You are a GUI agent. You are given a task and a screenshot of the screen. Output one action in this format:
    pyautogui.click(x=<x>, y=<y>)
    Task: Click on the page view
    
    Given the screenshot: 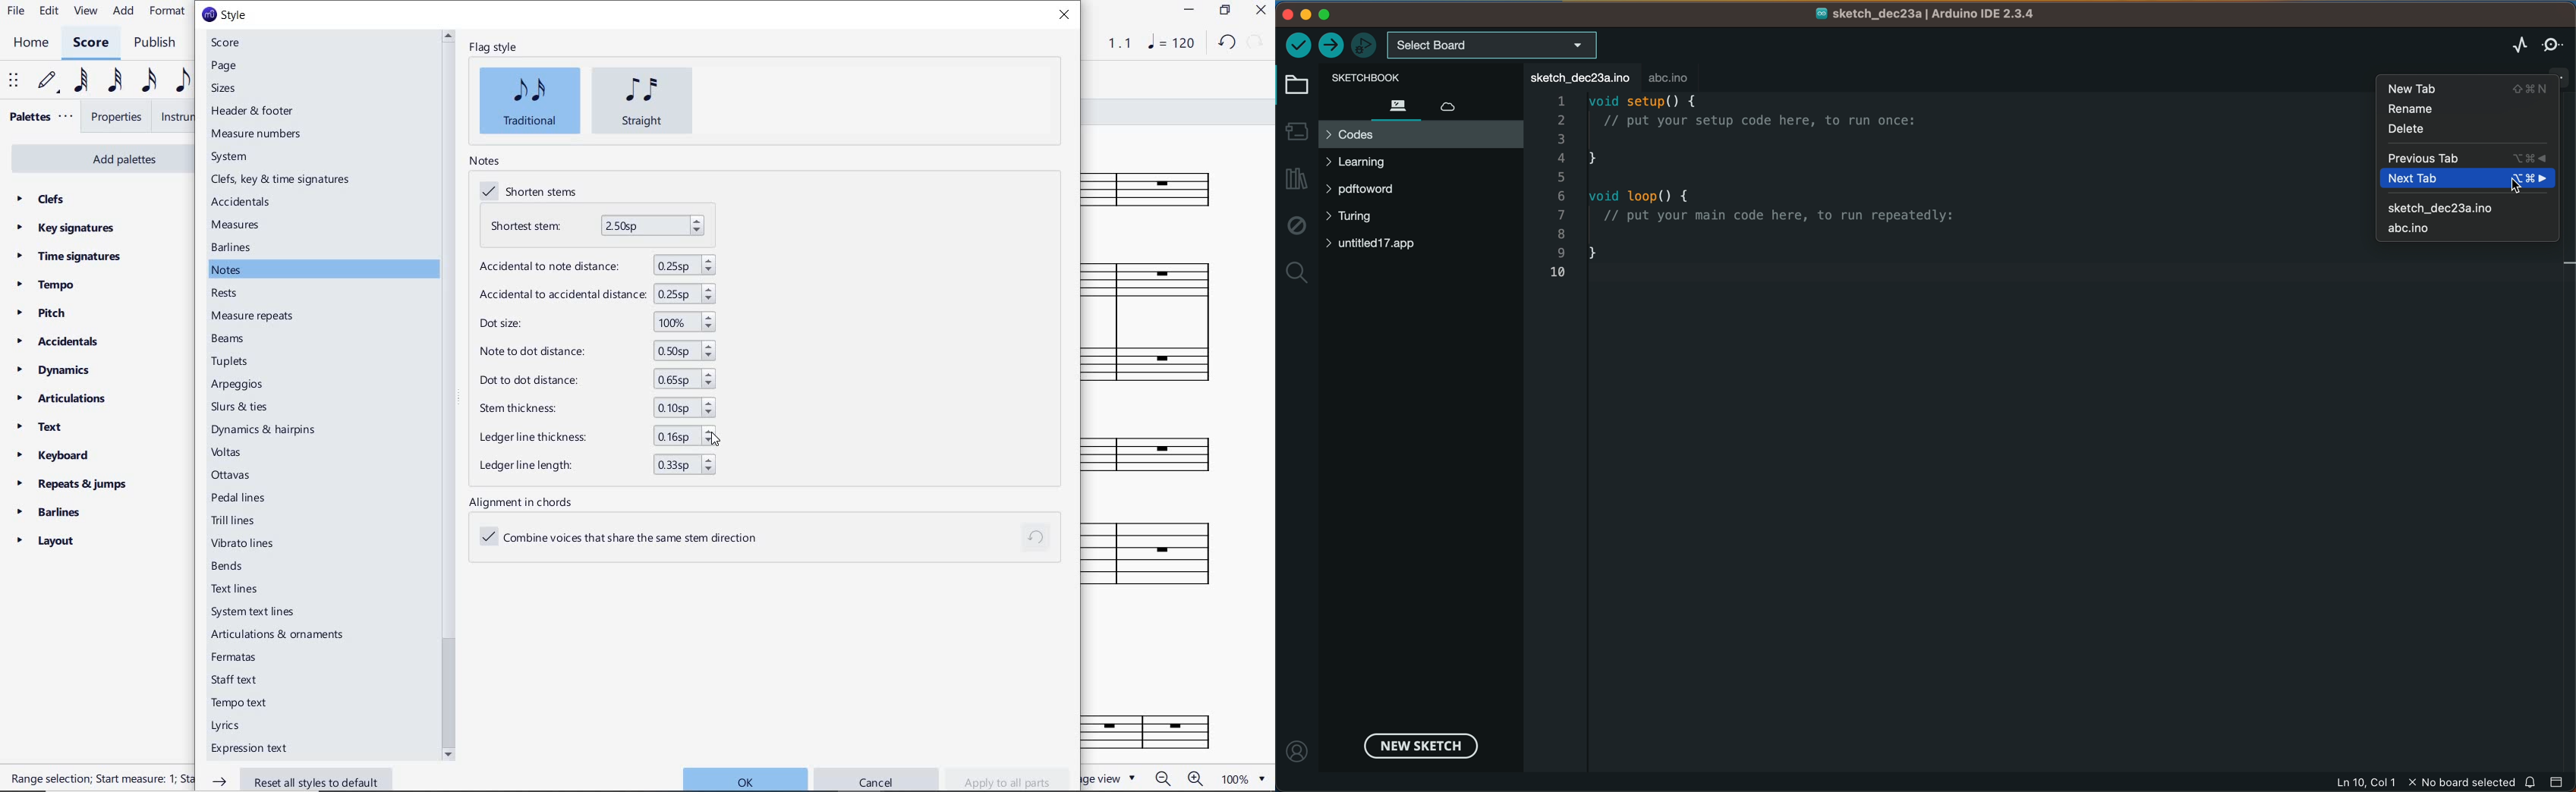 What is the action you would take?
    pyautogui.click(x=1109, y=778)
    